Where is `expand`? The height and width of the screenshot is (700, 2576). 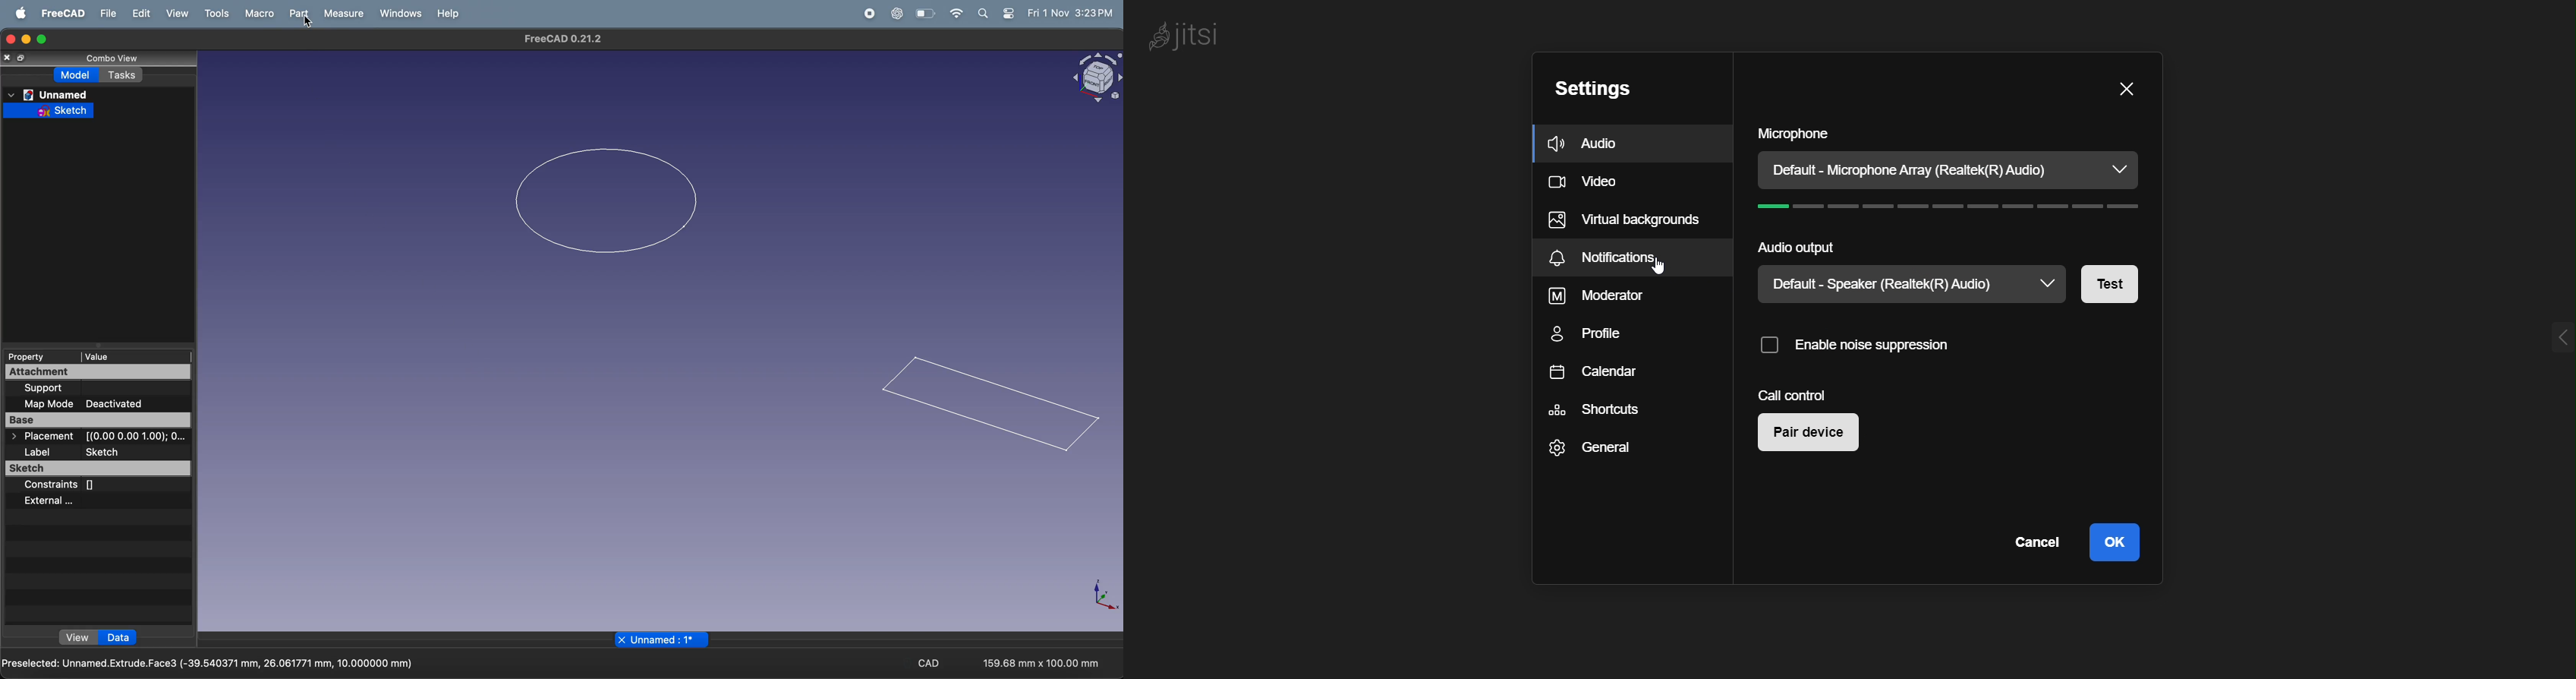
expand is located at coordinates (2549, 335).